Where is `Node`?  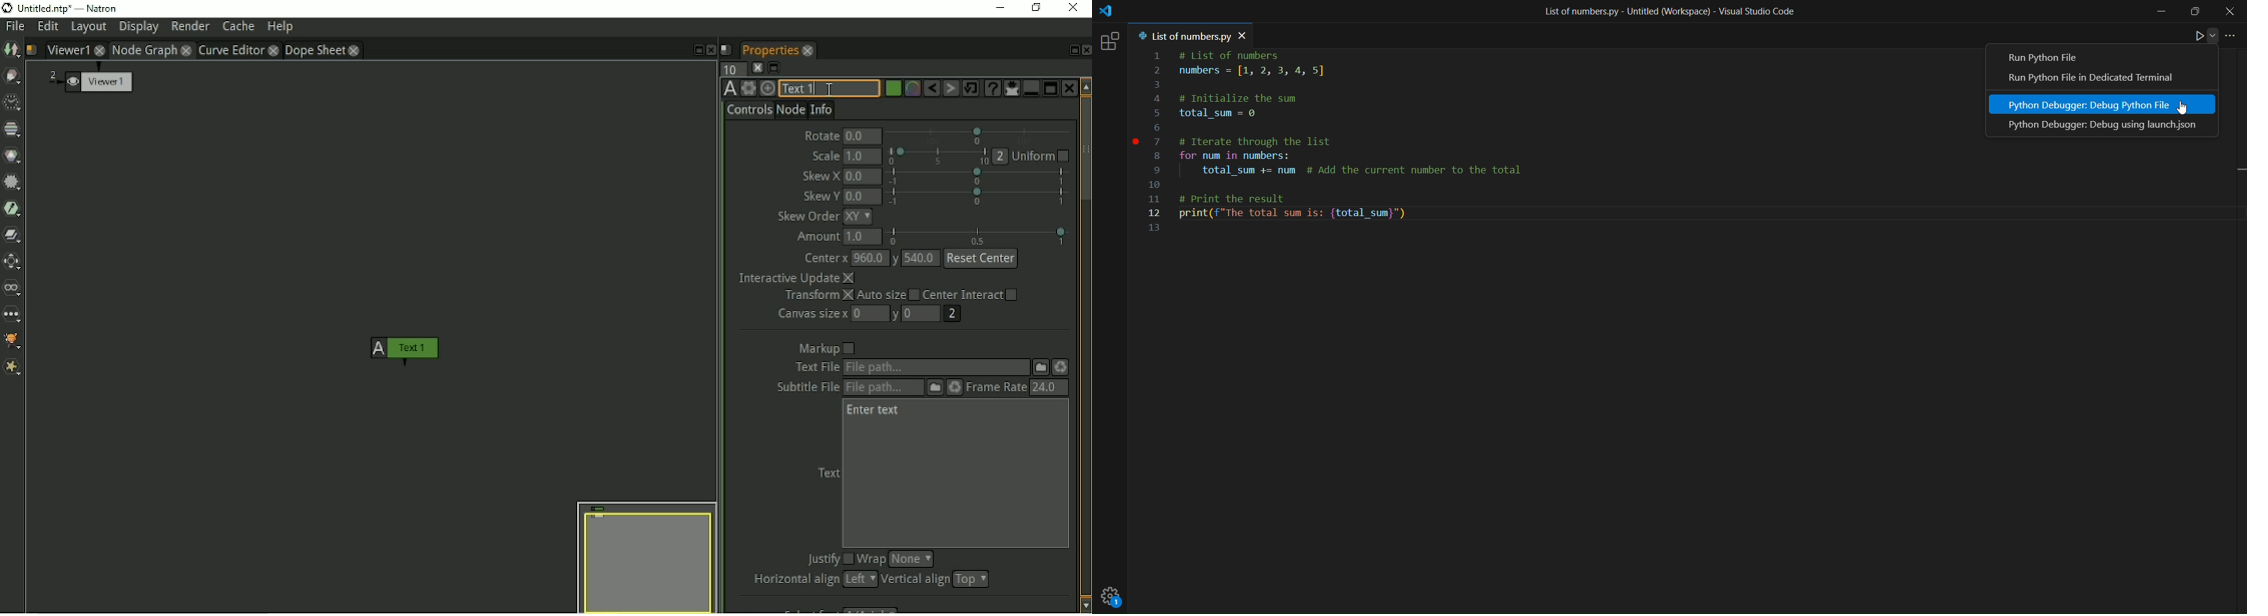
Node is located at coordinates (790, 110).